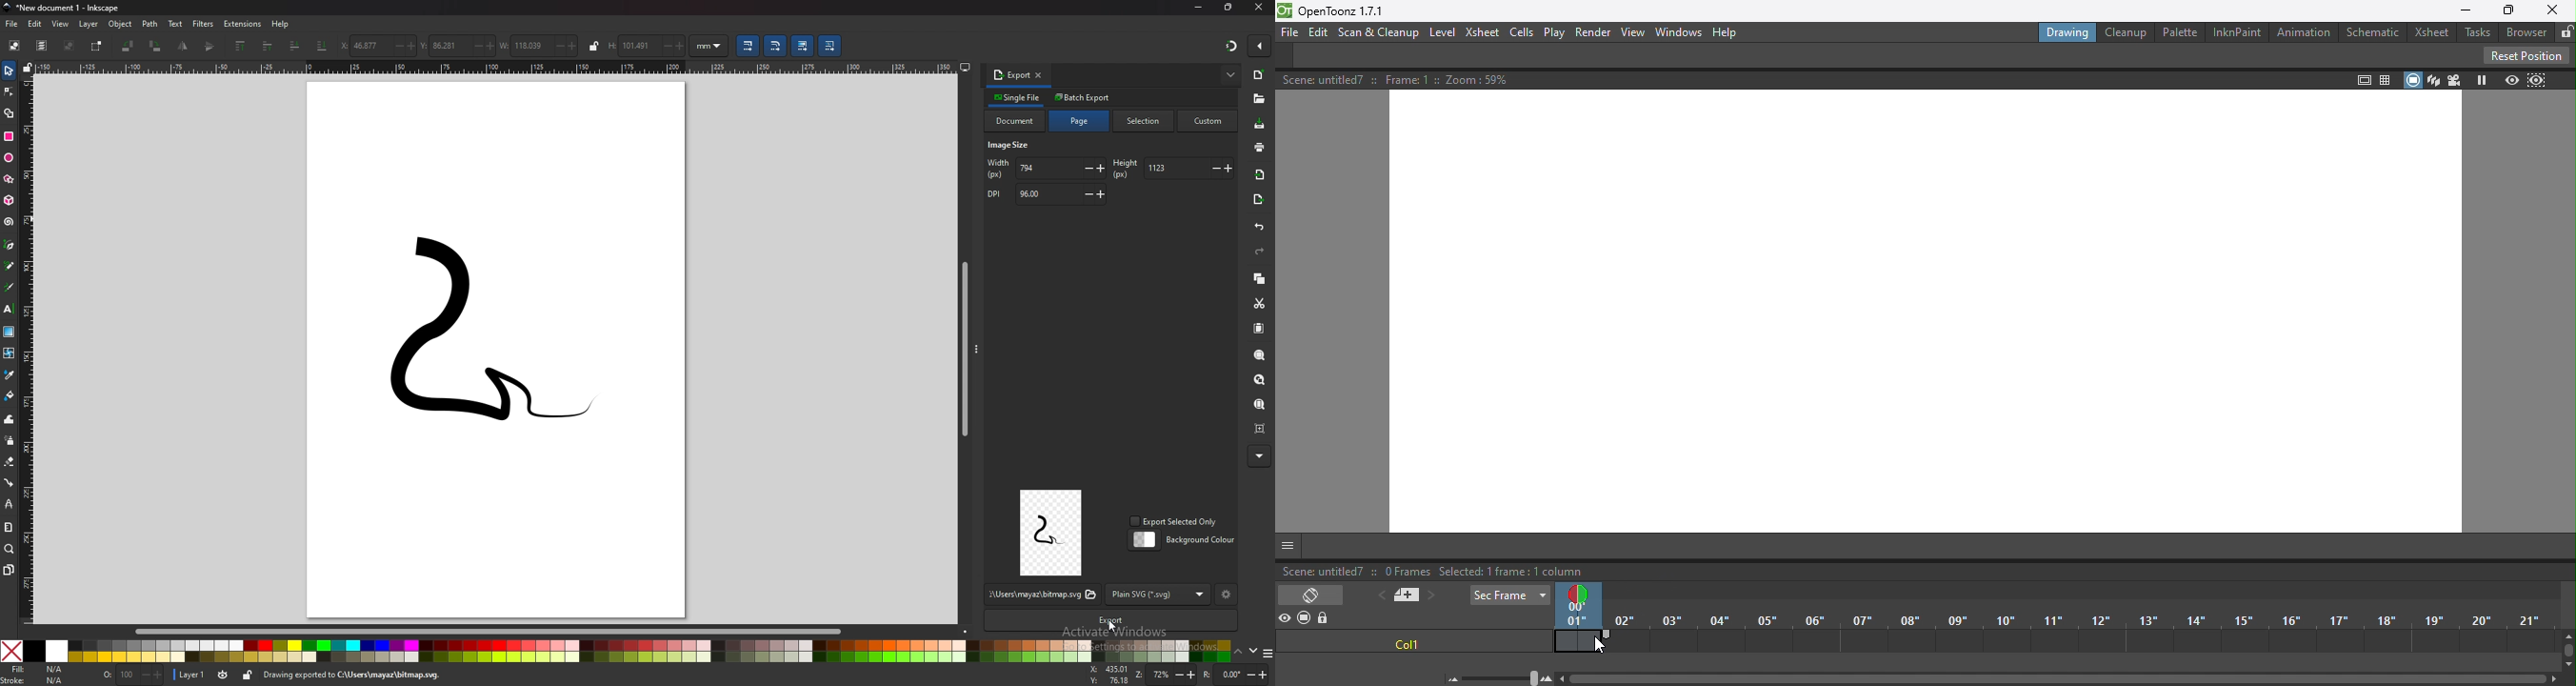  What do you see at coordinates (9, 570) in the screenshot?
I see `pages` at bounding box center [9, 570].